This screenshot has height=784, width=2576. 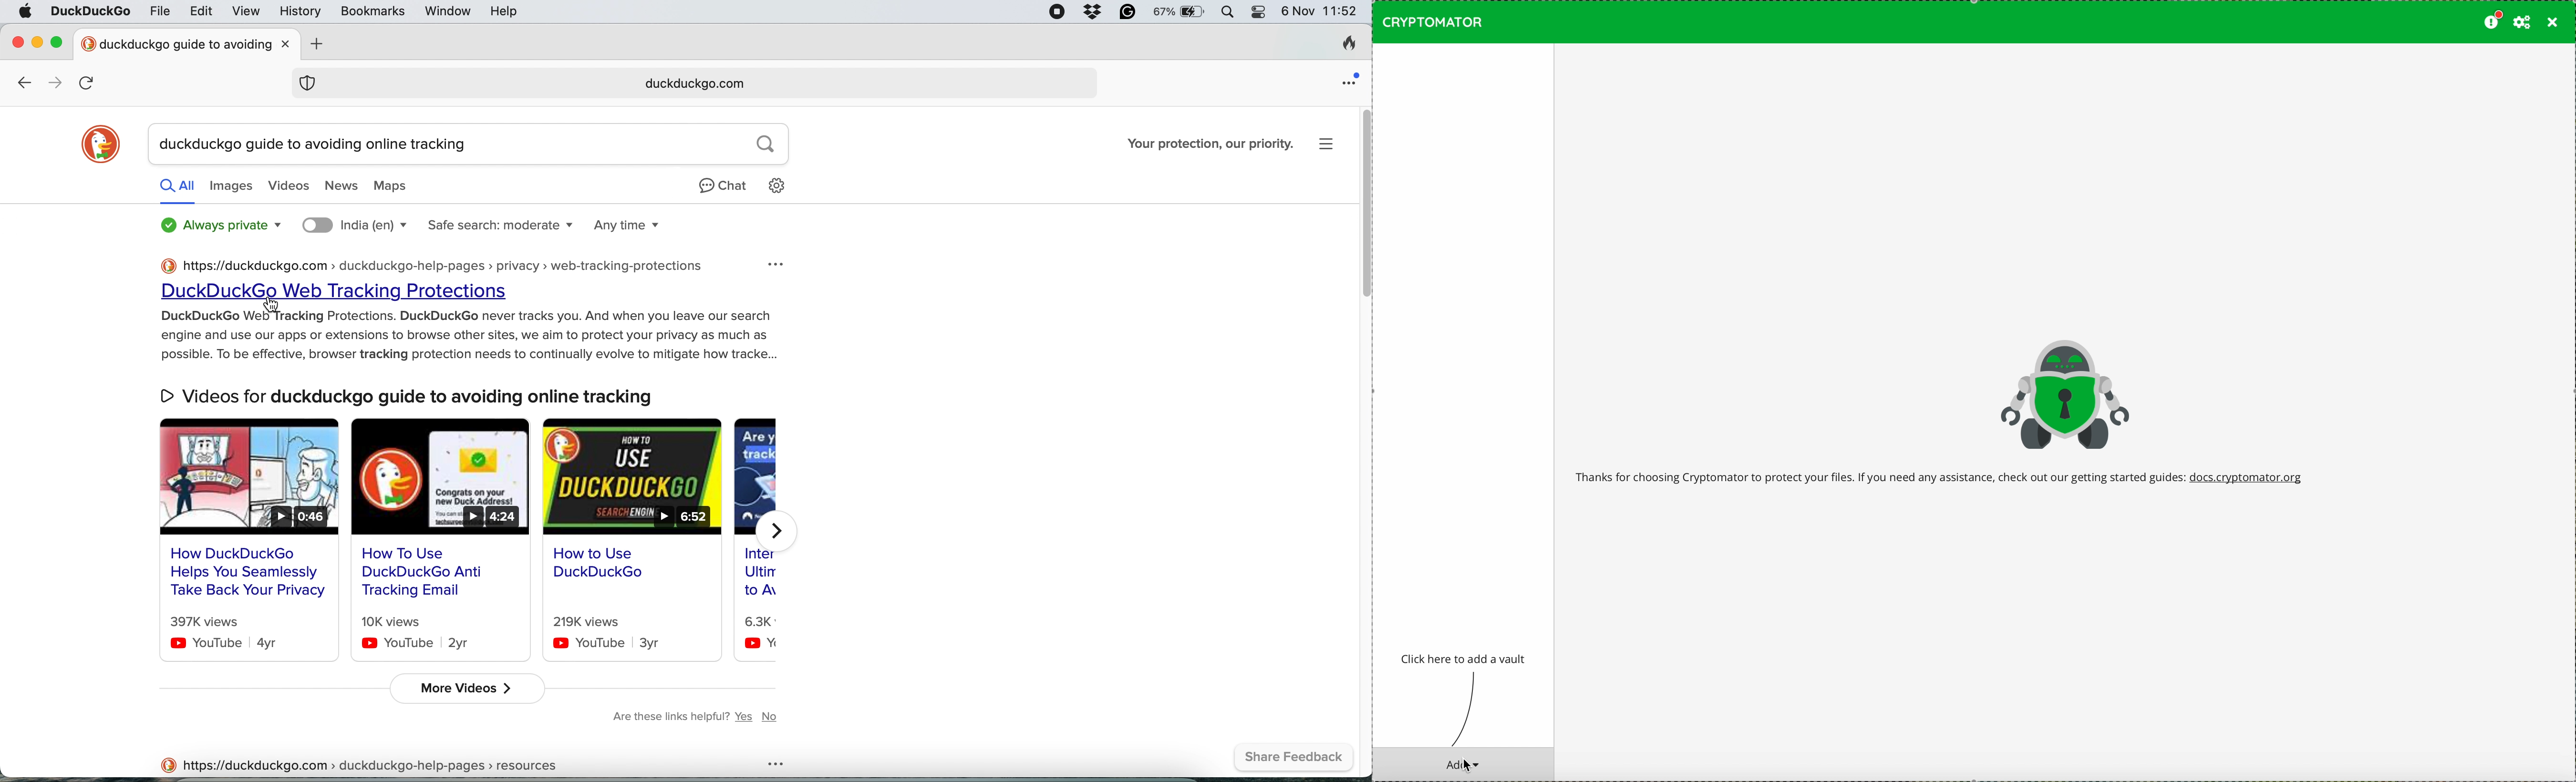 I want to click on youtube, so click(x=753, y=642).